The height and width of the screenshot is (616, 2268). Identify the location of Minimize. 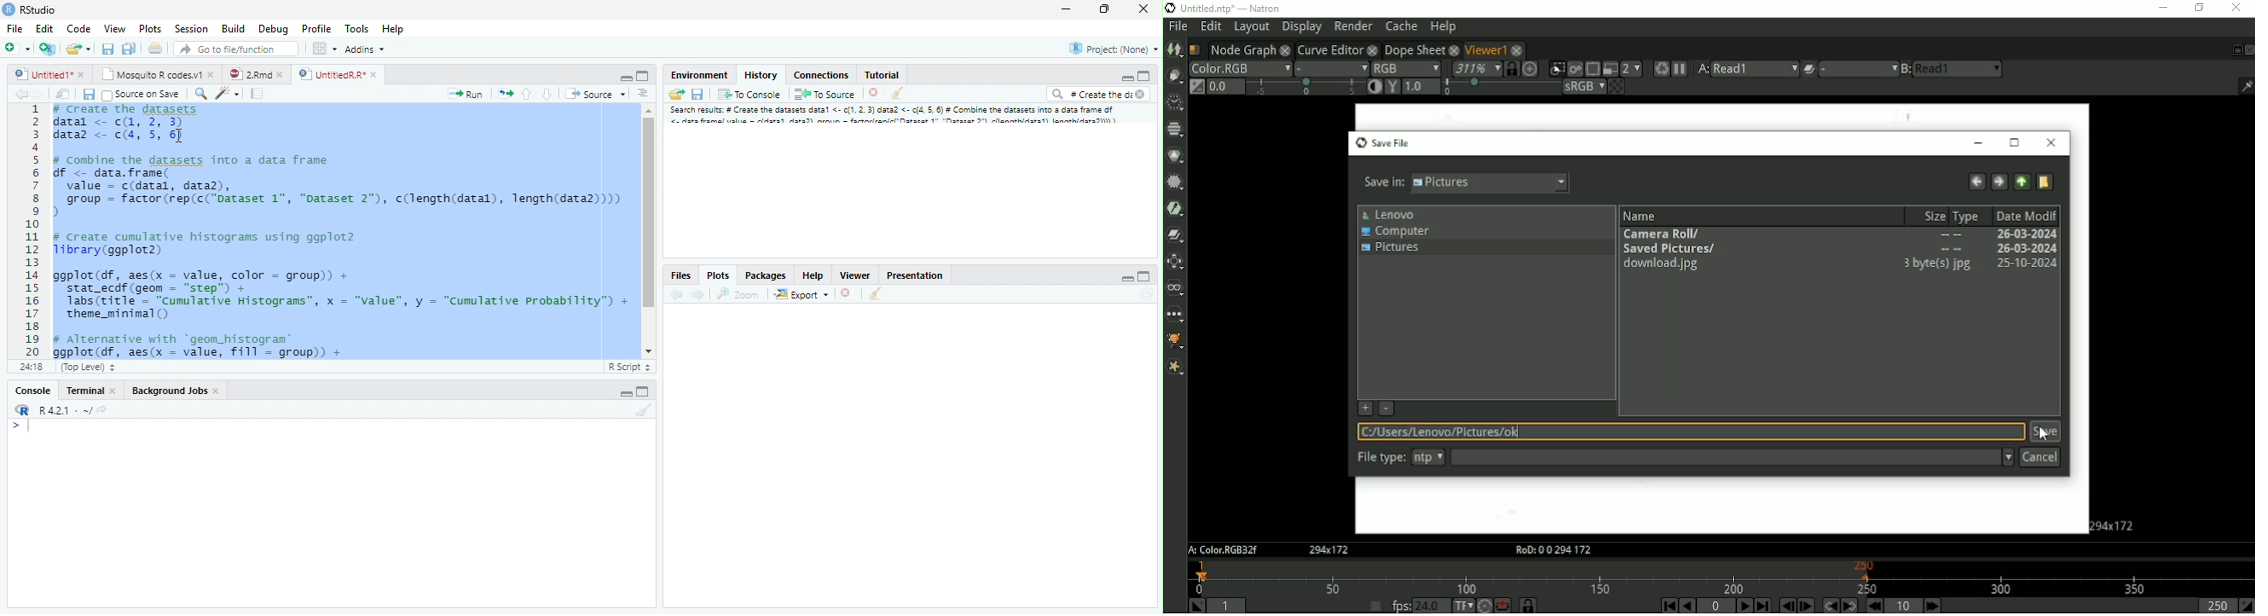
(1127, 78).